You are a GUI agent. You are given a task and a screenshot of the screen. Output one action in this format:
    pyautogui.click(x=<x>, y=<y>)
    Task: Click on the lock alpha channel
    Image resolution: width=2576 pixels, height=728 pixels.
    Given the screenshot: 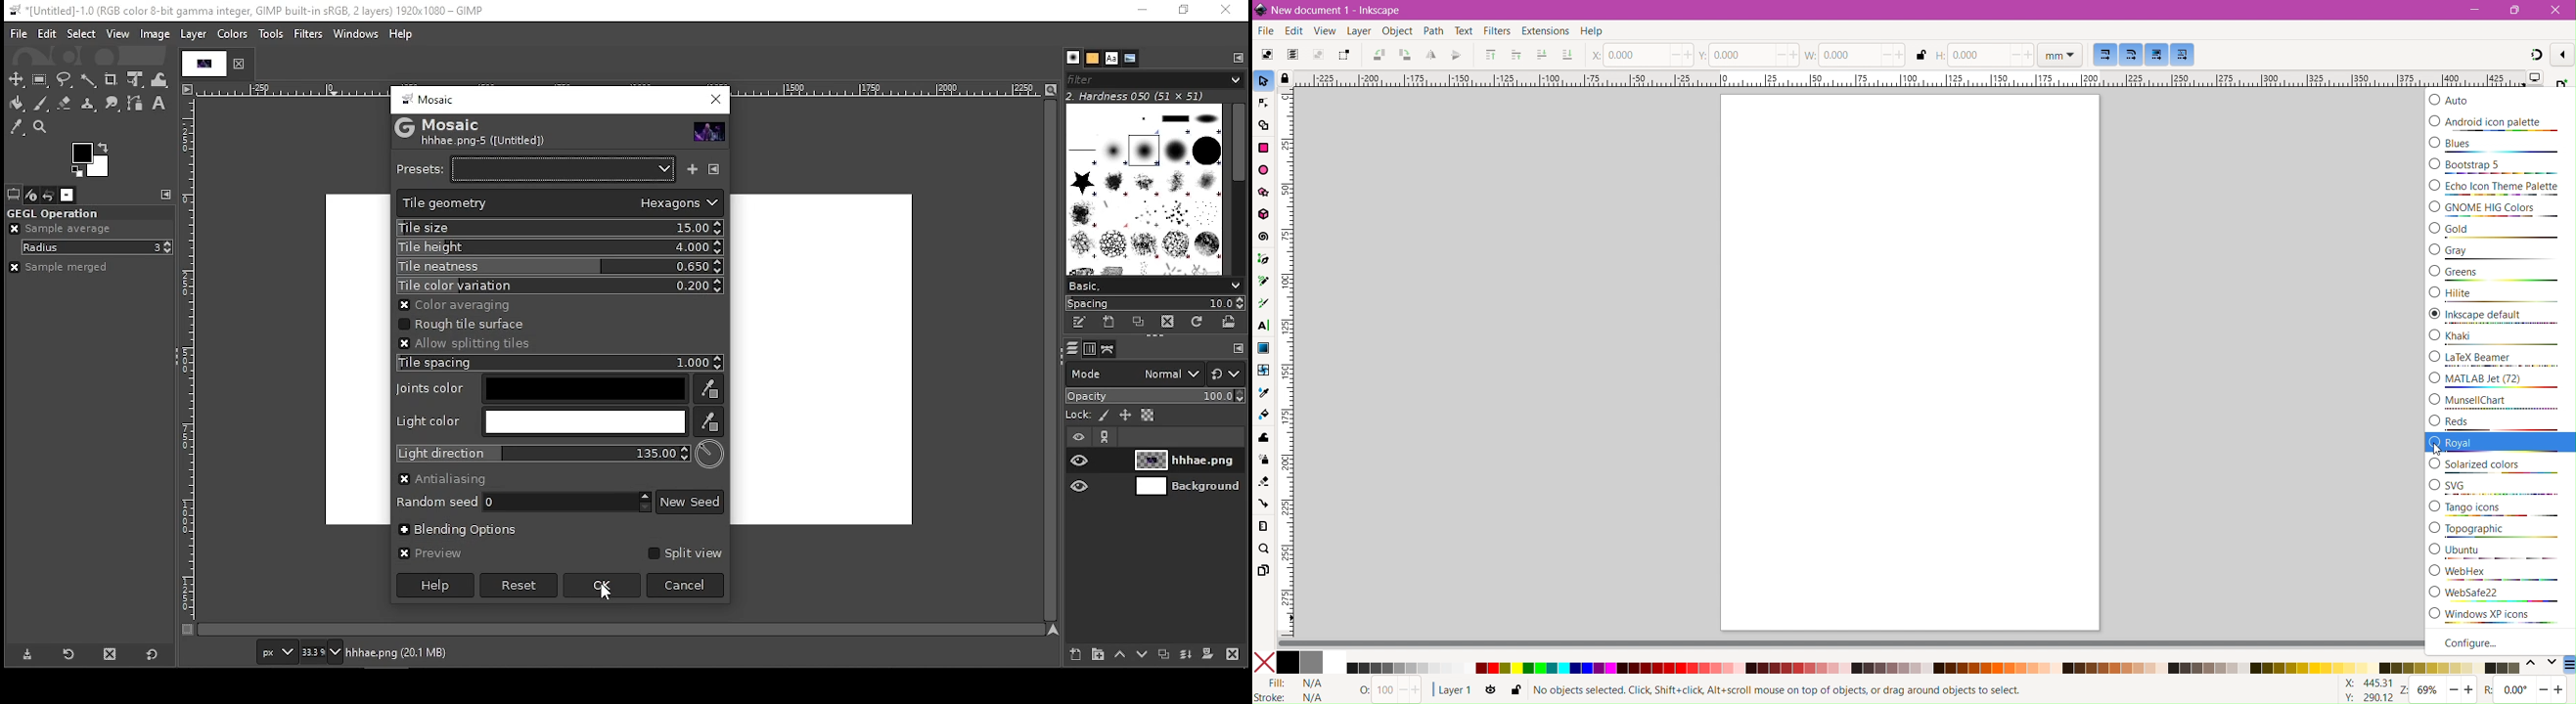 What is the action you would take?
    pyautogui.click(x=1149, y=416)
    